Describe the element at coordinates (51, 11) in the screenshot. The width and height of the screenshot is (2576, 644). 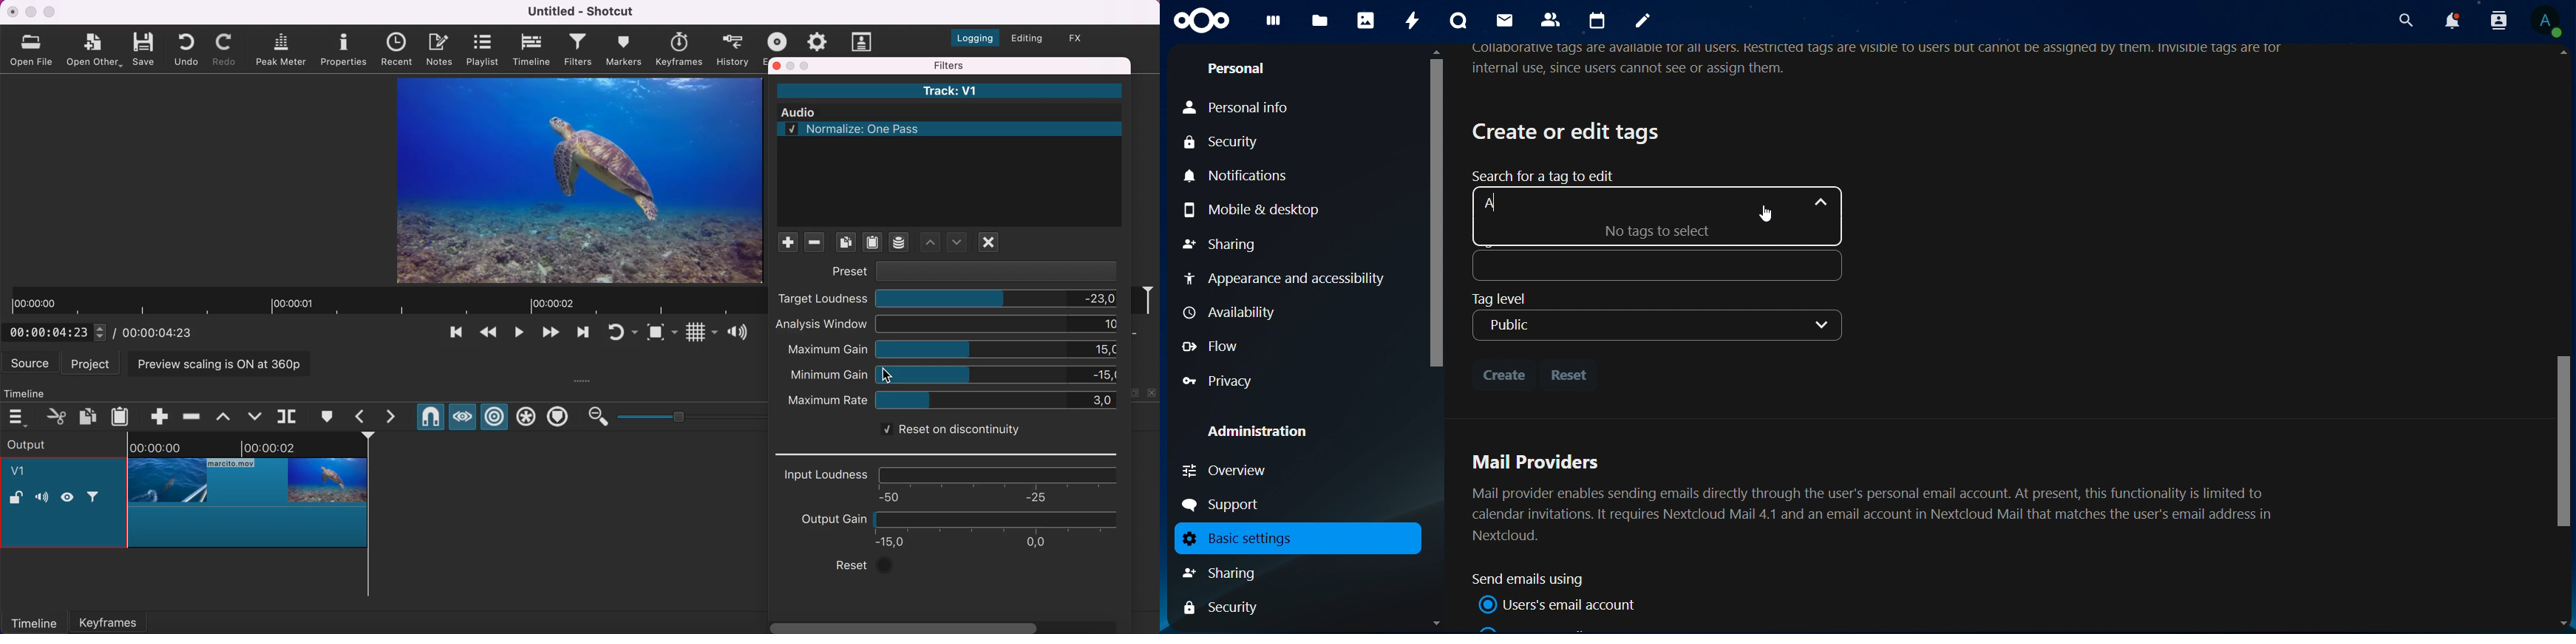
I see `maximize` at that location.